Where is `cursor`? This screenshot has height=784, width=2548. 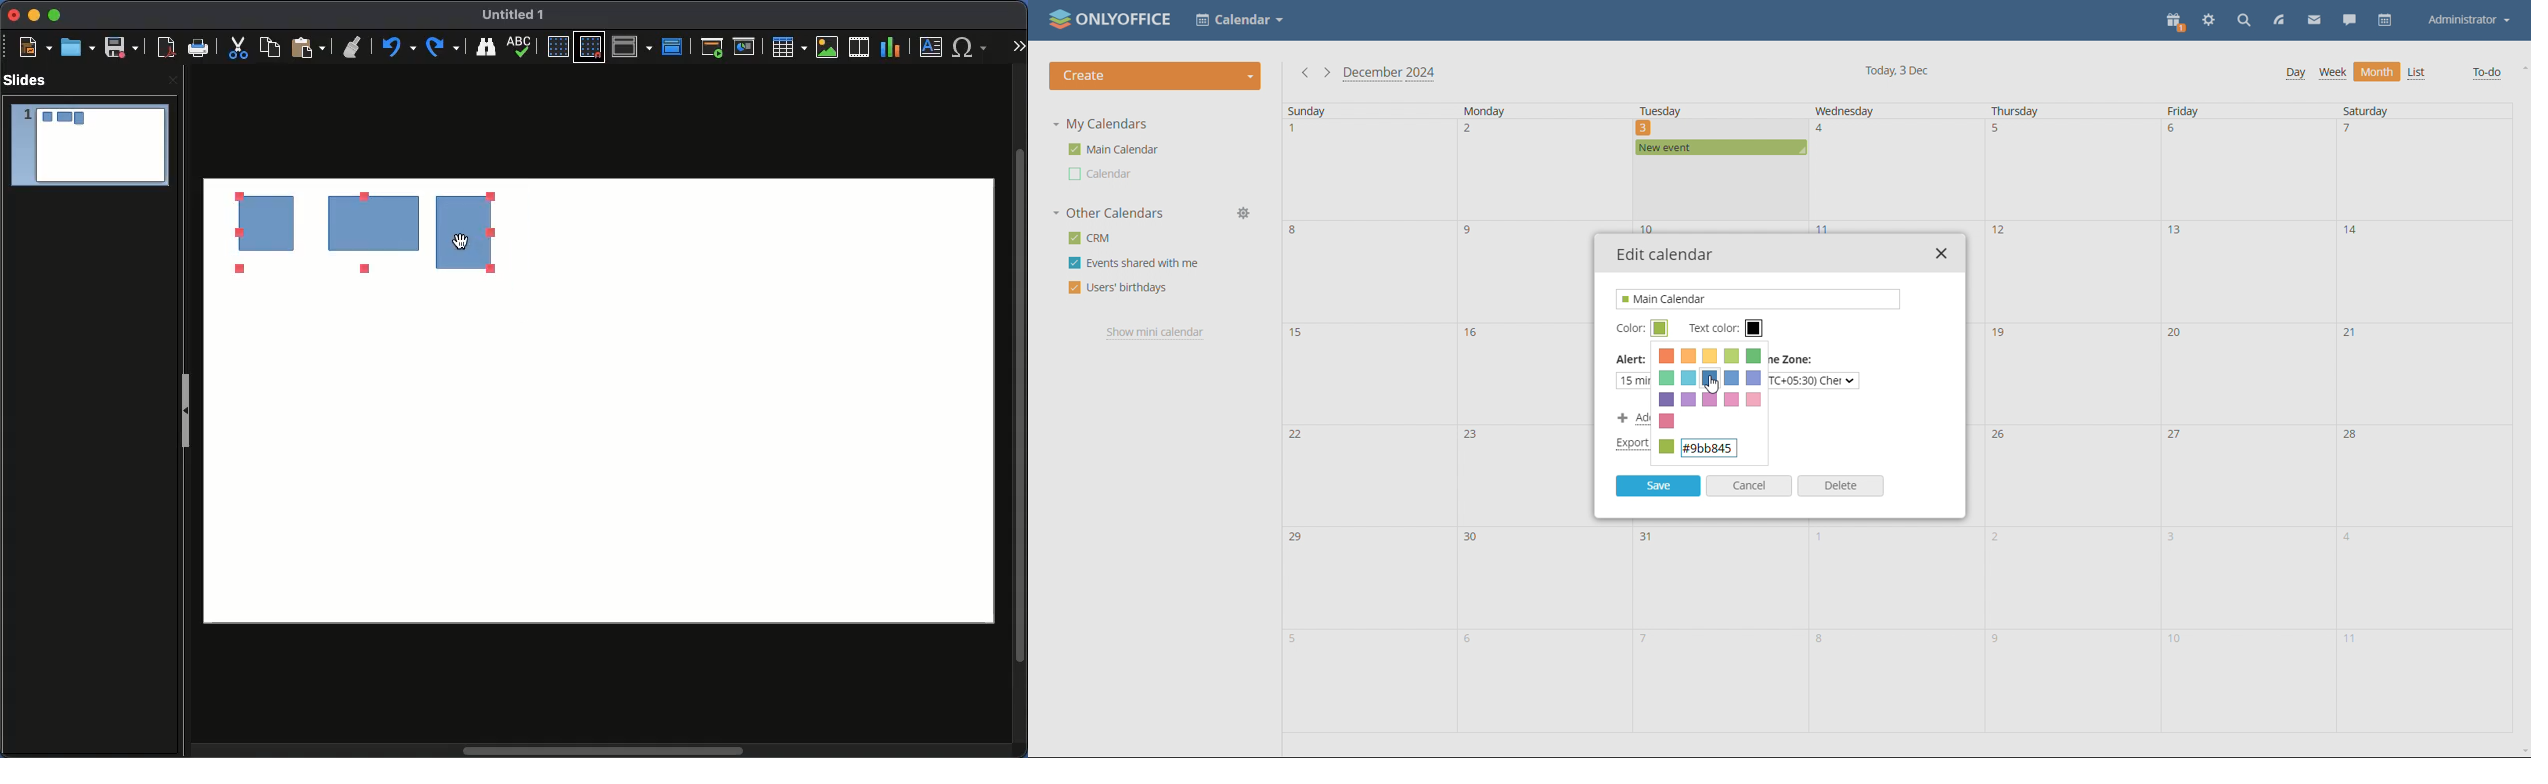
cursor is located at coordinates (1716, 384).